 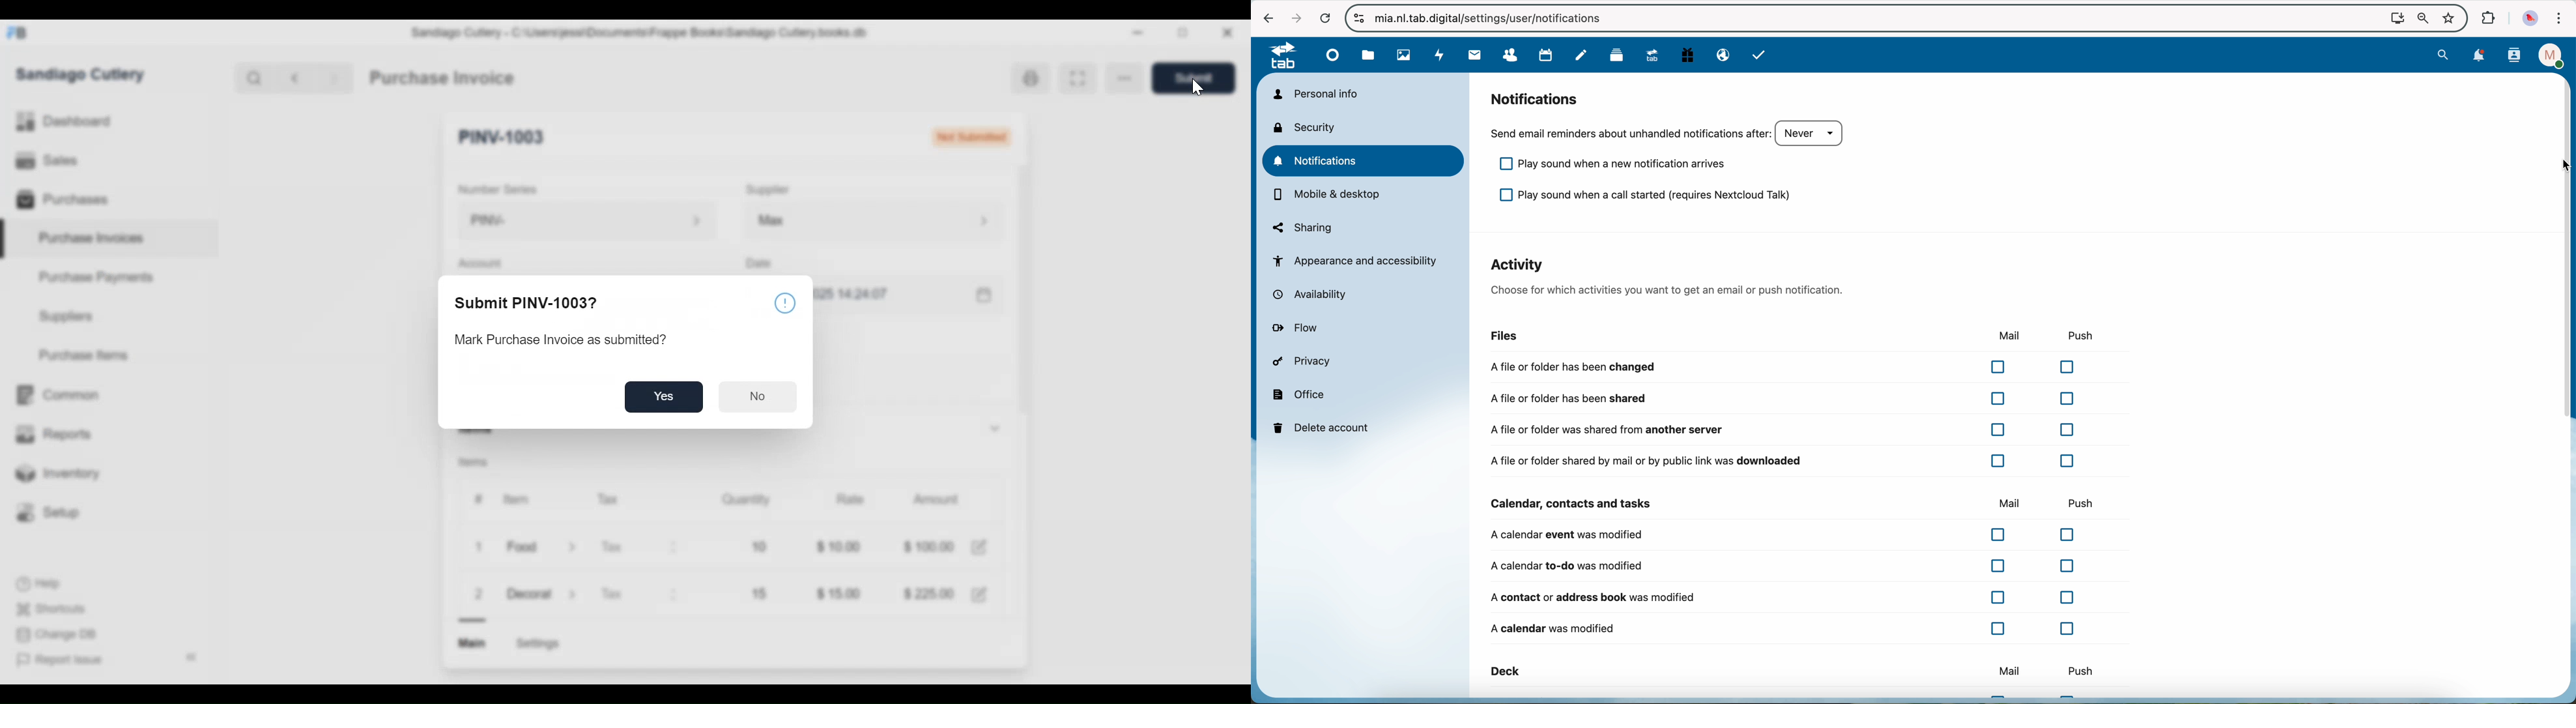 I want to click on mail, so click(x=2005, y=336).